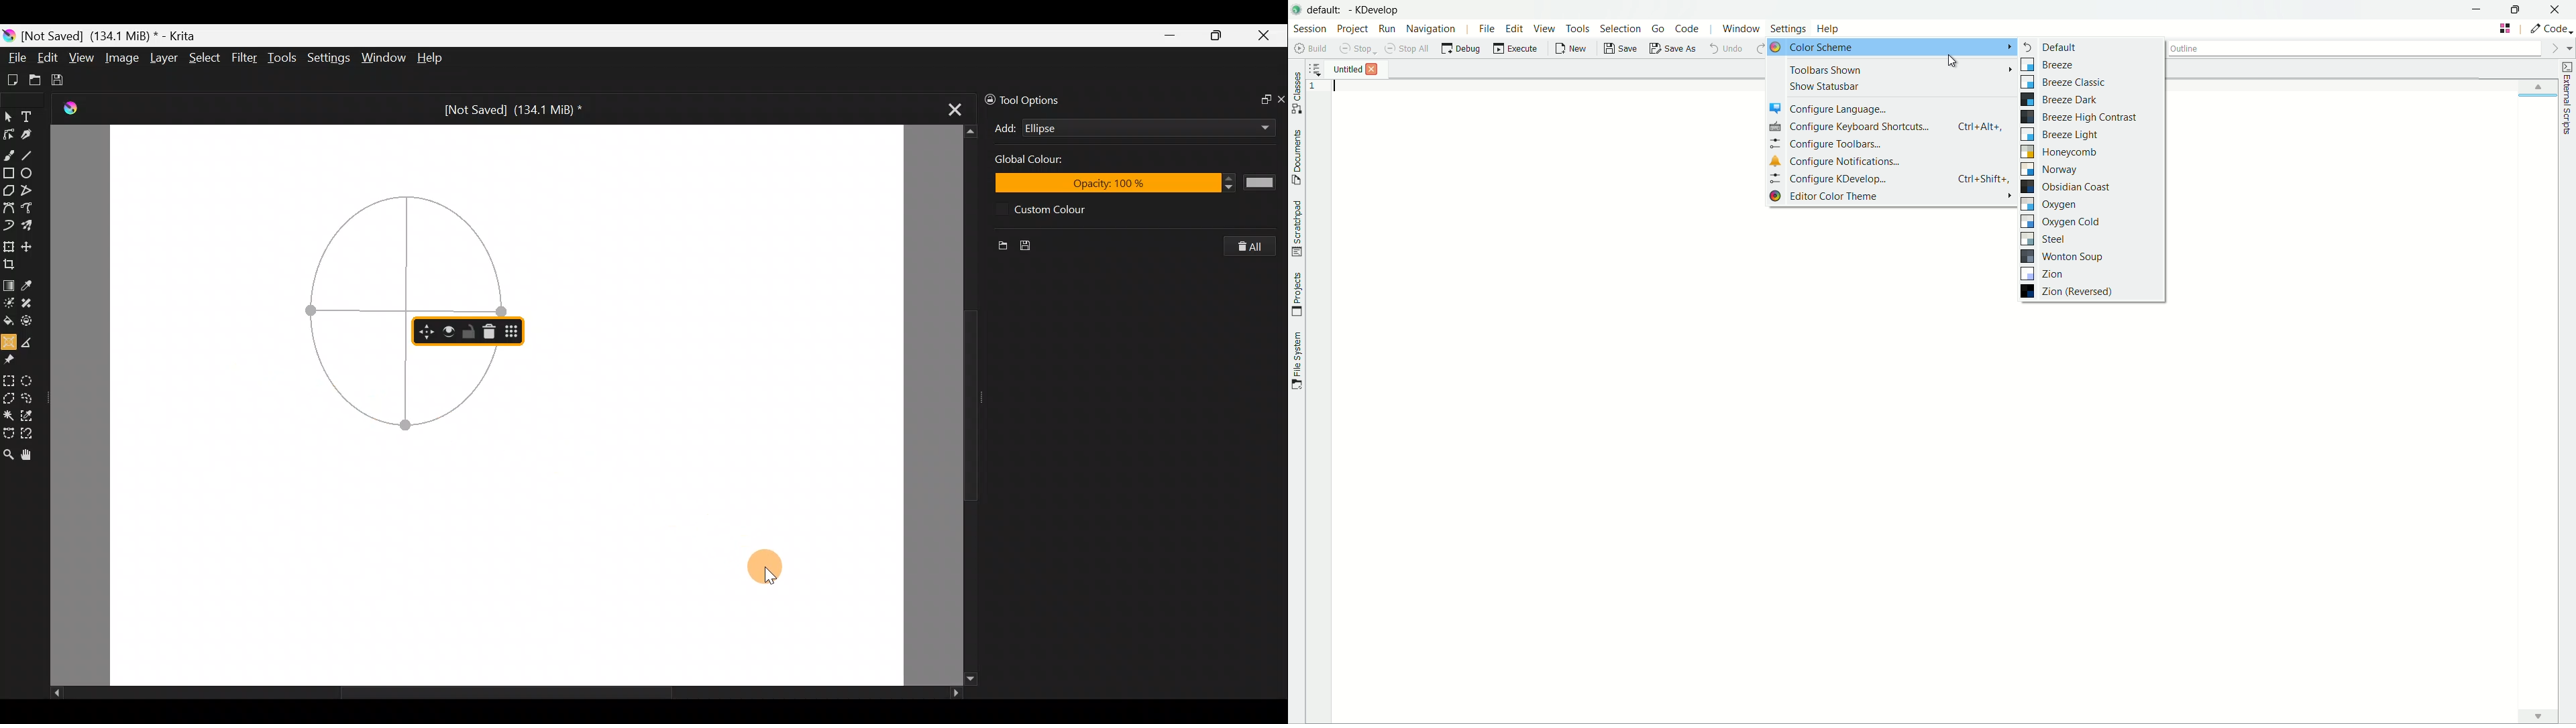 The height and width of the screenshot is (728, 2576). I want to click on show sorted list of opened documents, so click(1317, 69).